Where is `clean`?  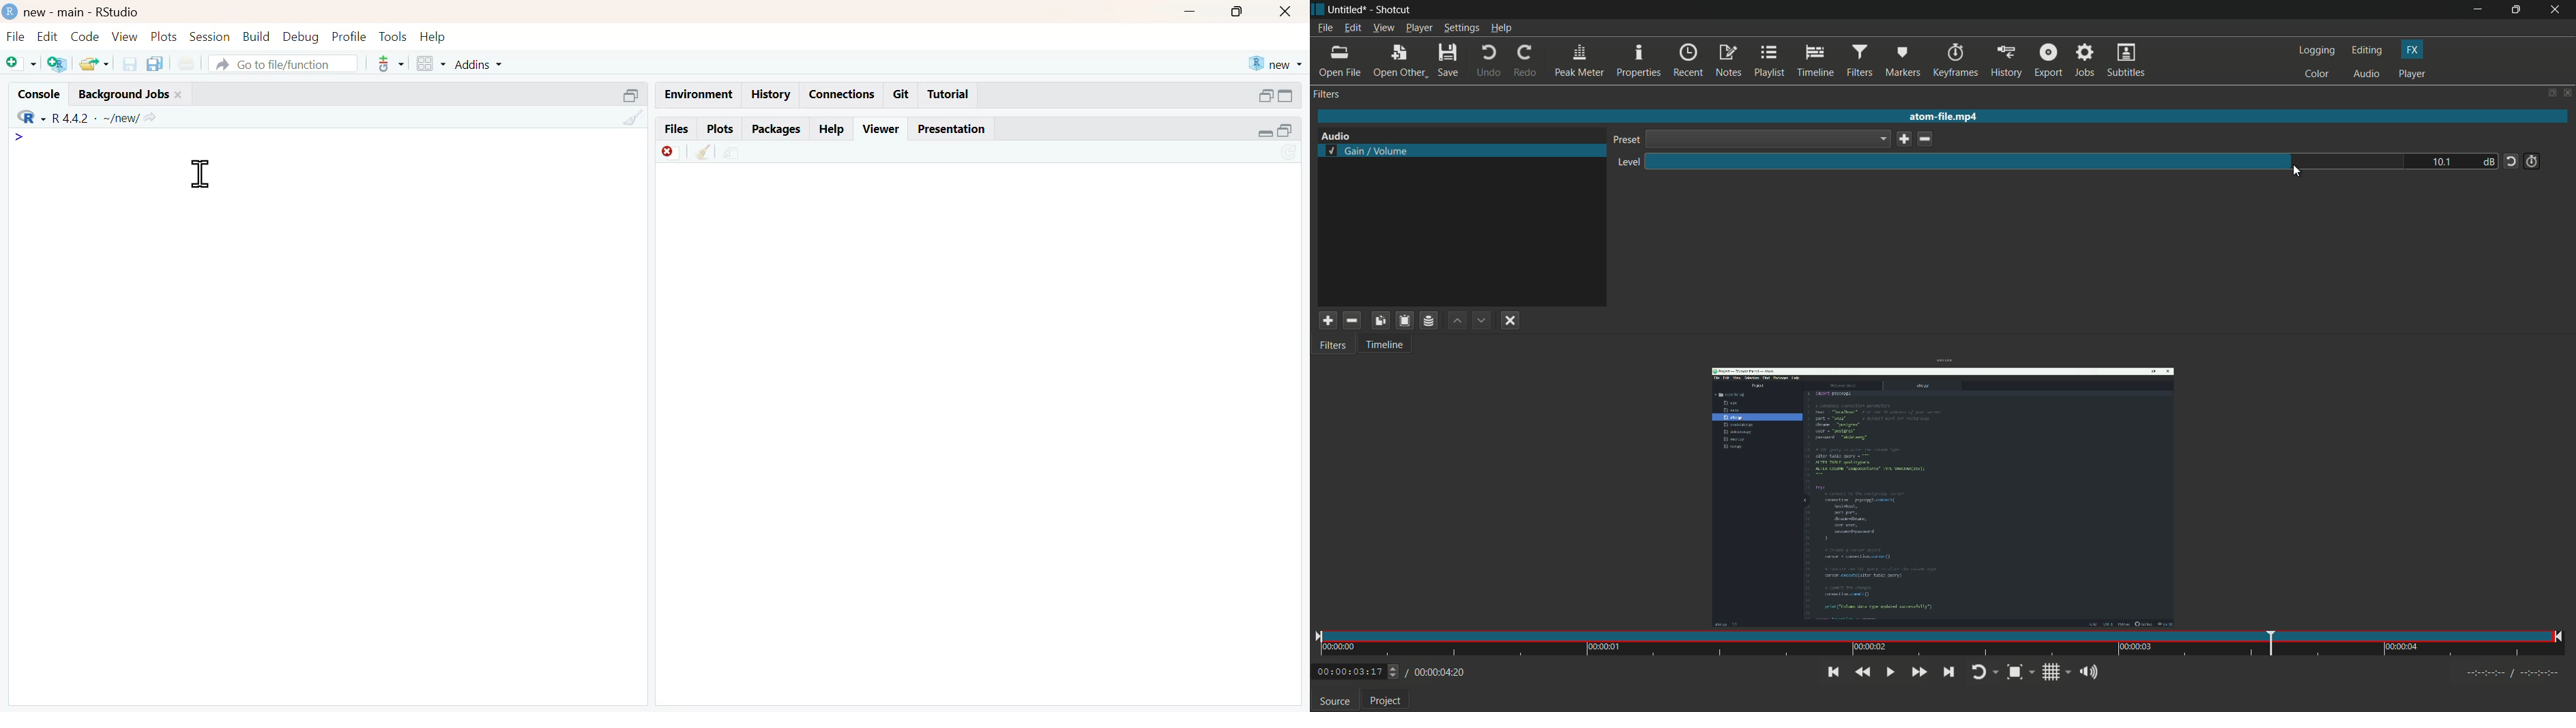
clean is located at coordinates (706, 151).